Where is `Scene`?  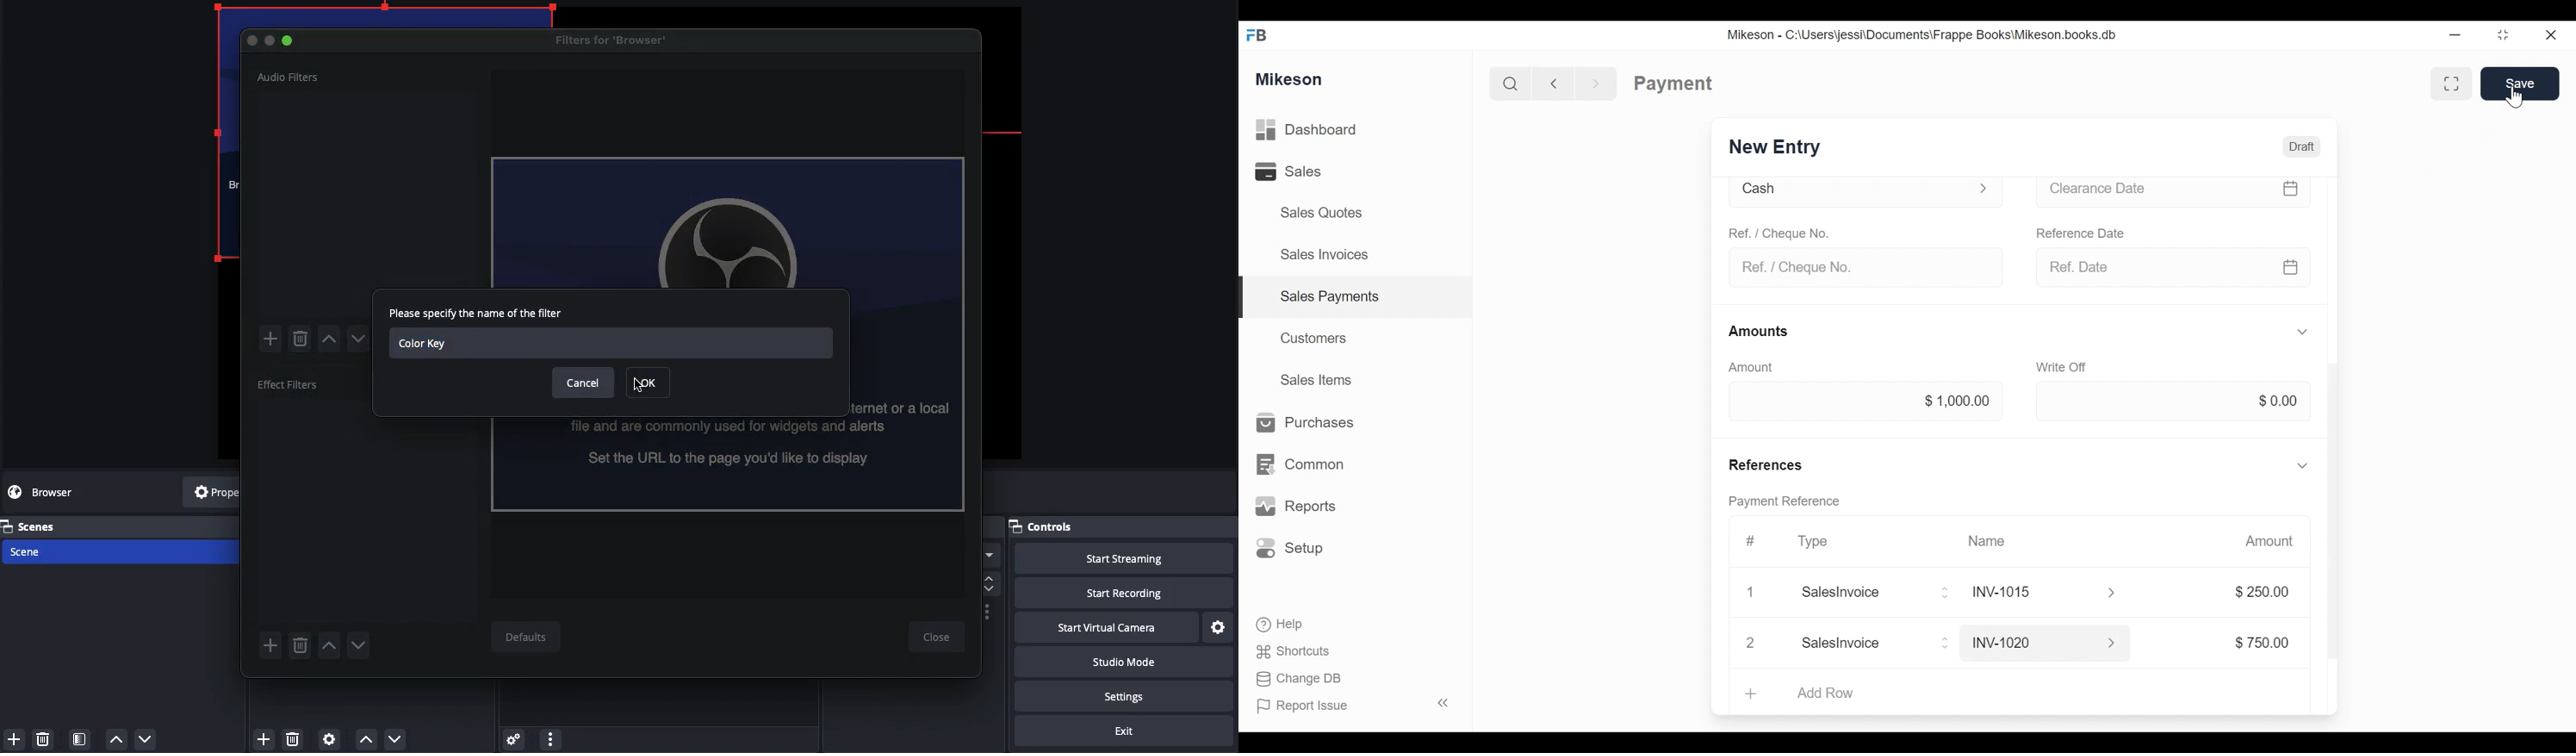
Scene is located at coordinates (35, 551).